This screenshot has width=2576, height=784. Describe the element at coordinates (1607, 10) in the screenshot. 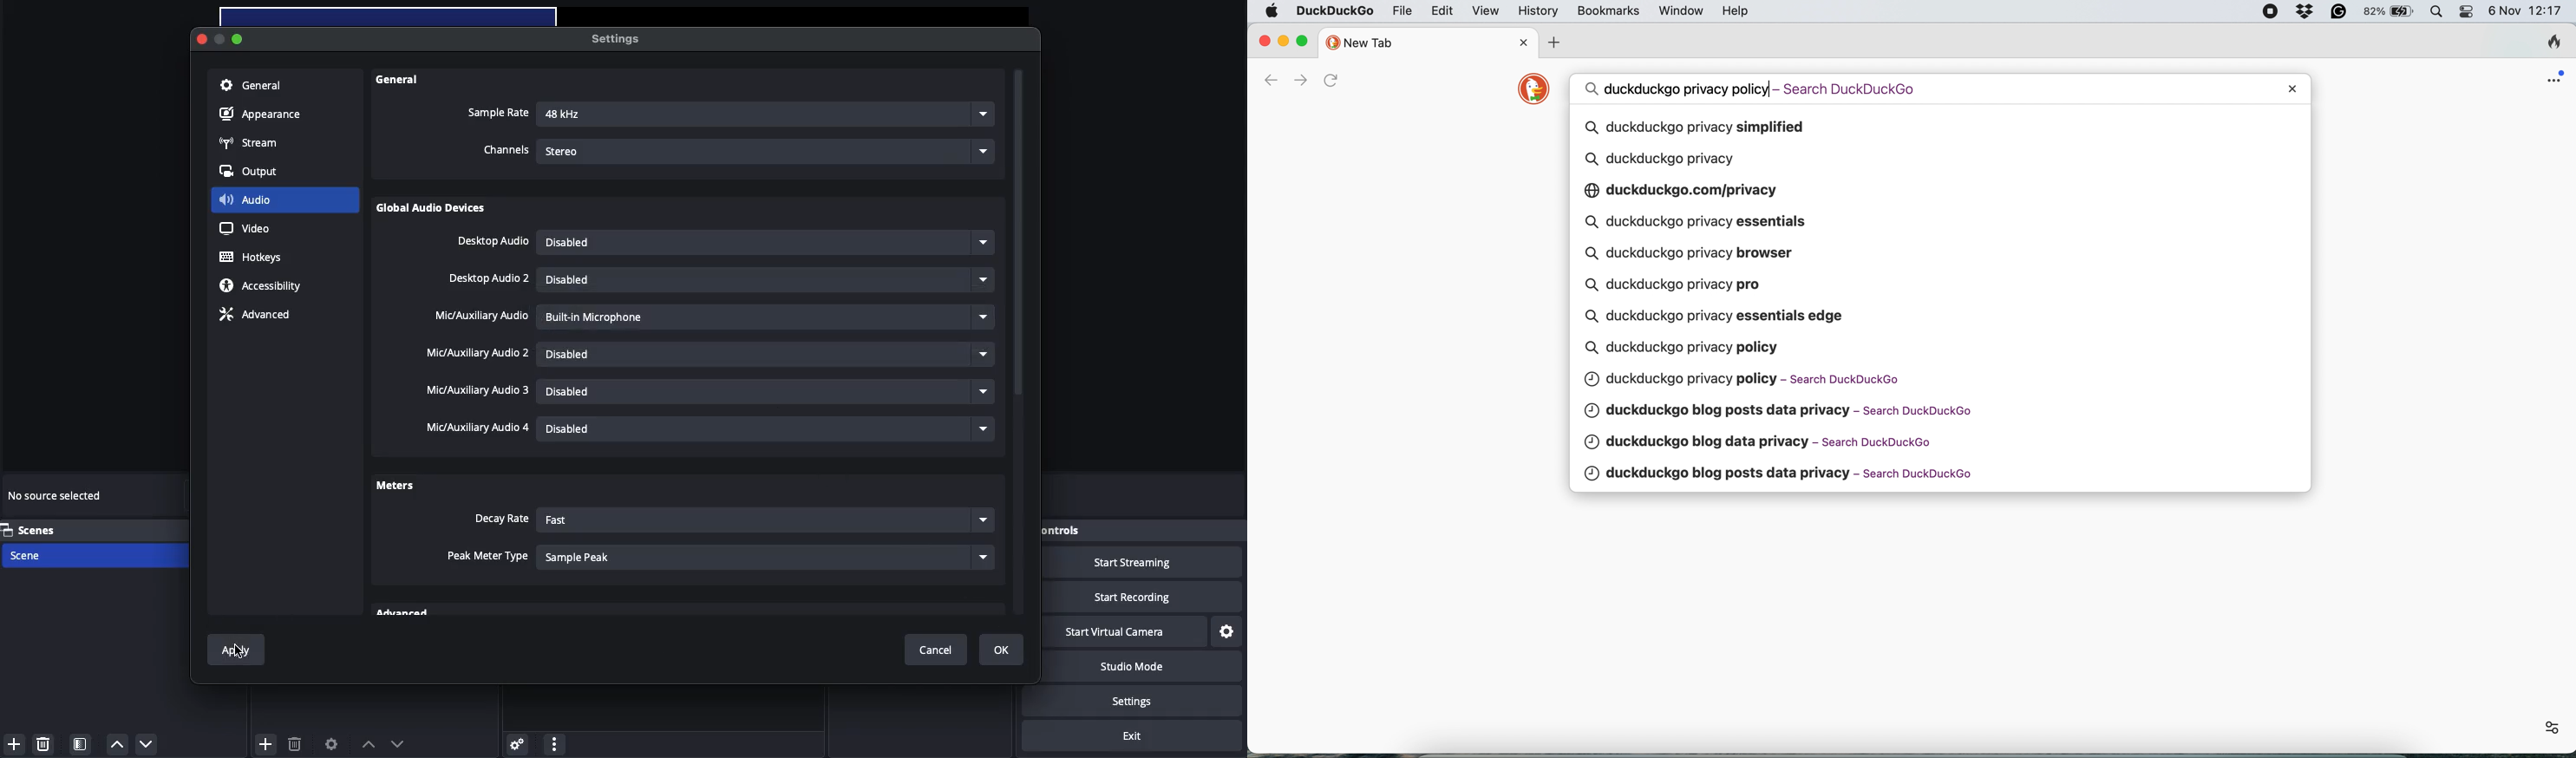

I see `bookmarks` at that location.